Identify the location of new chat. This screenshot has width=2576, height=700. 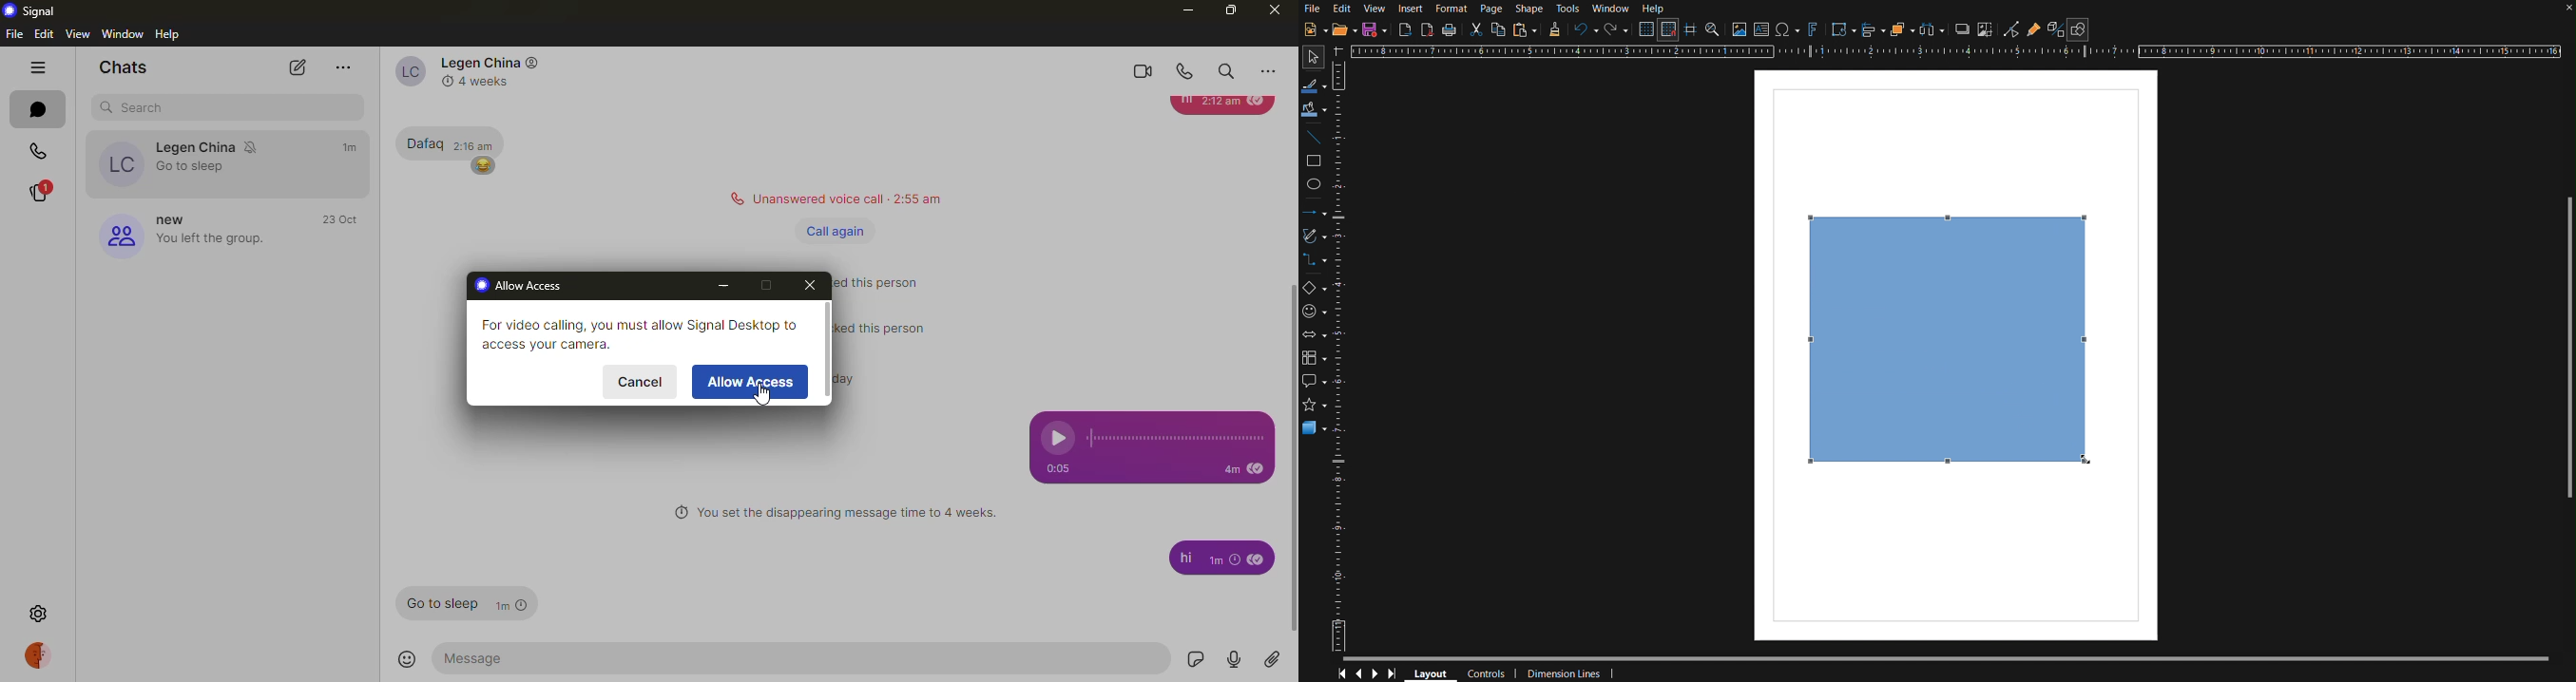
(296, 67).